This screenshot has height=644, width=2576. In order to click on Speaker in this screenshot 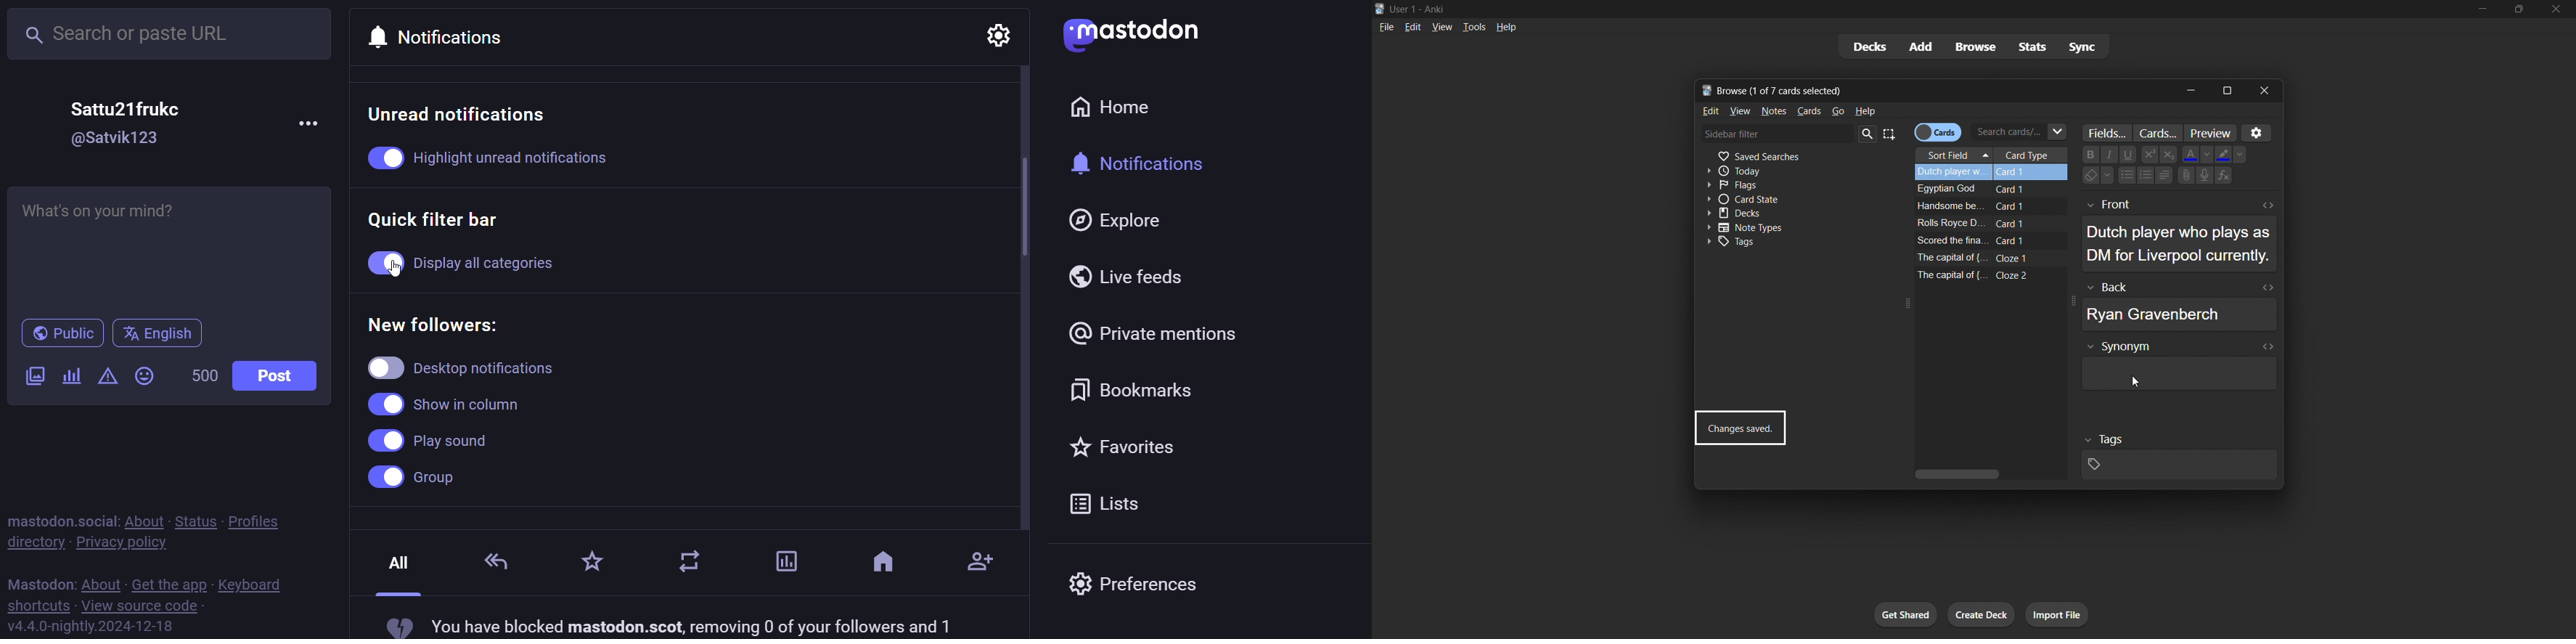, I will do `click(2205, 175)`.